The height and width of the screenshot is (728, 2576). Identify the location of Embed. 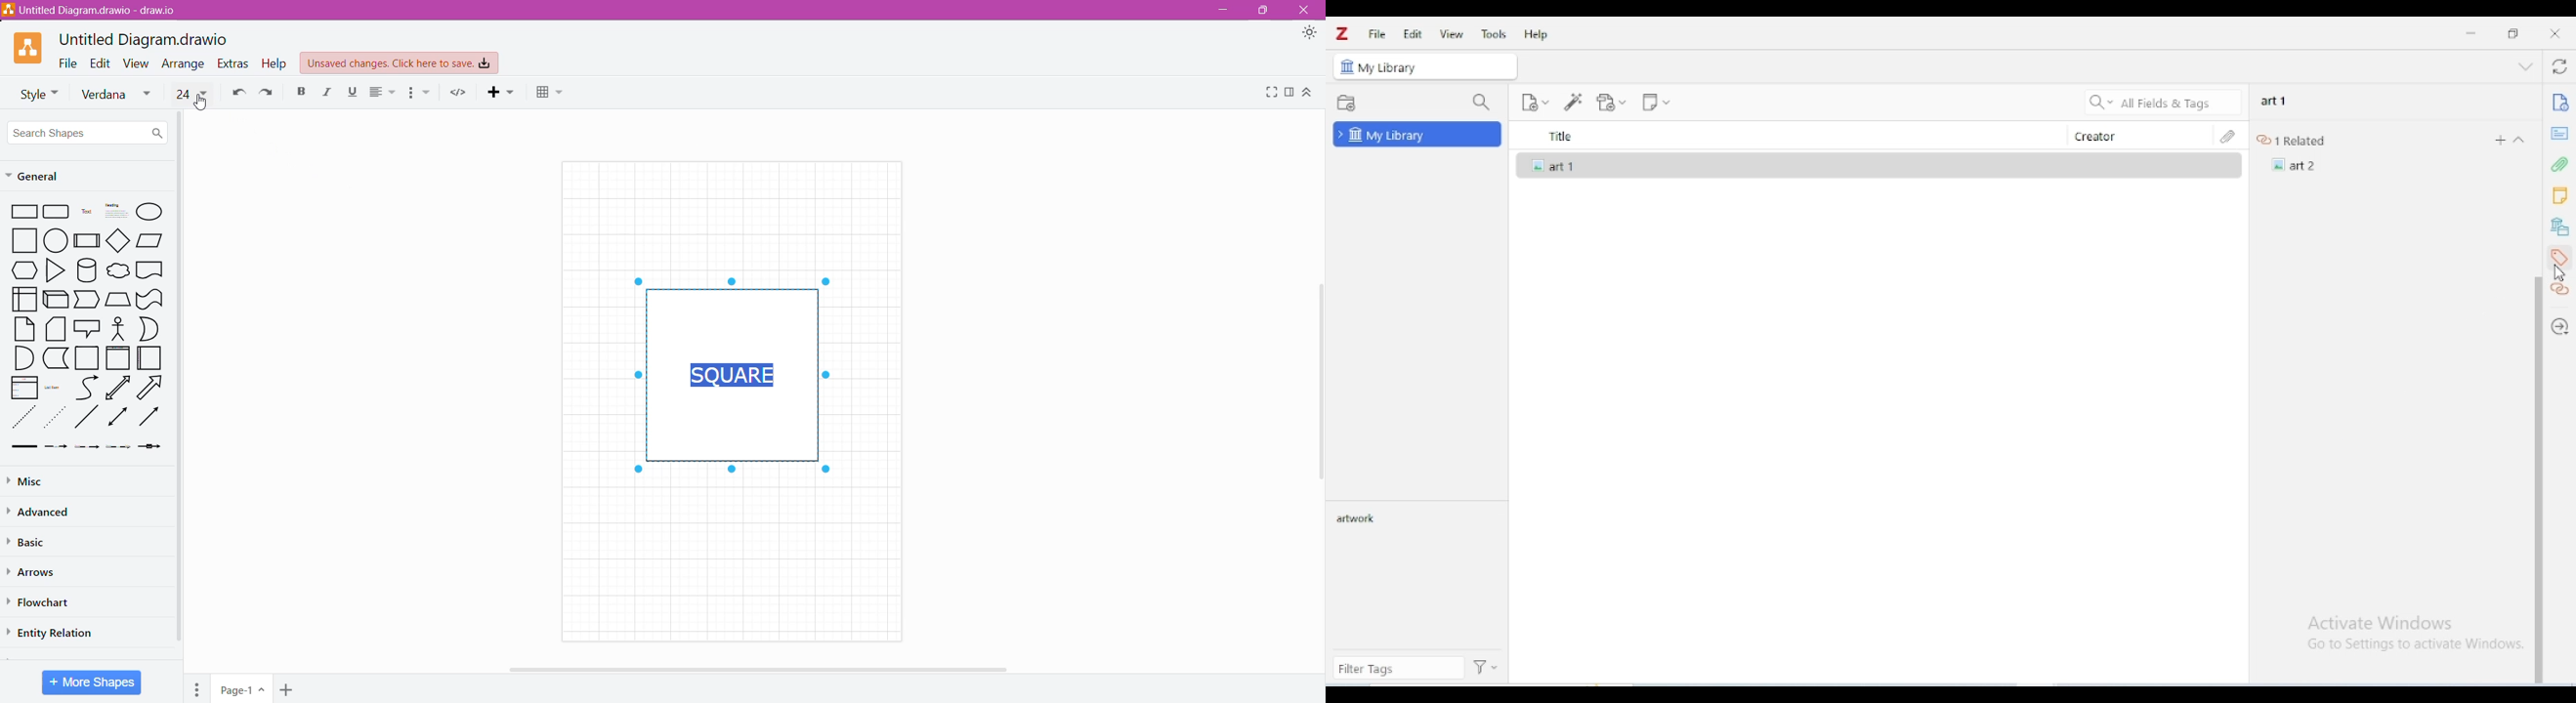
(457, 93).